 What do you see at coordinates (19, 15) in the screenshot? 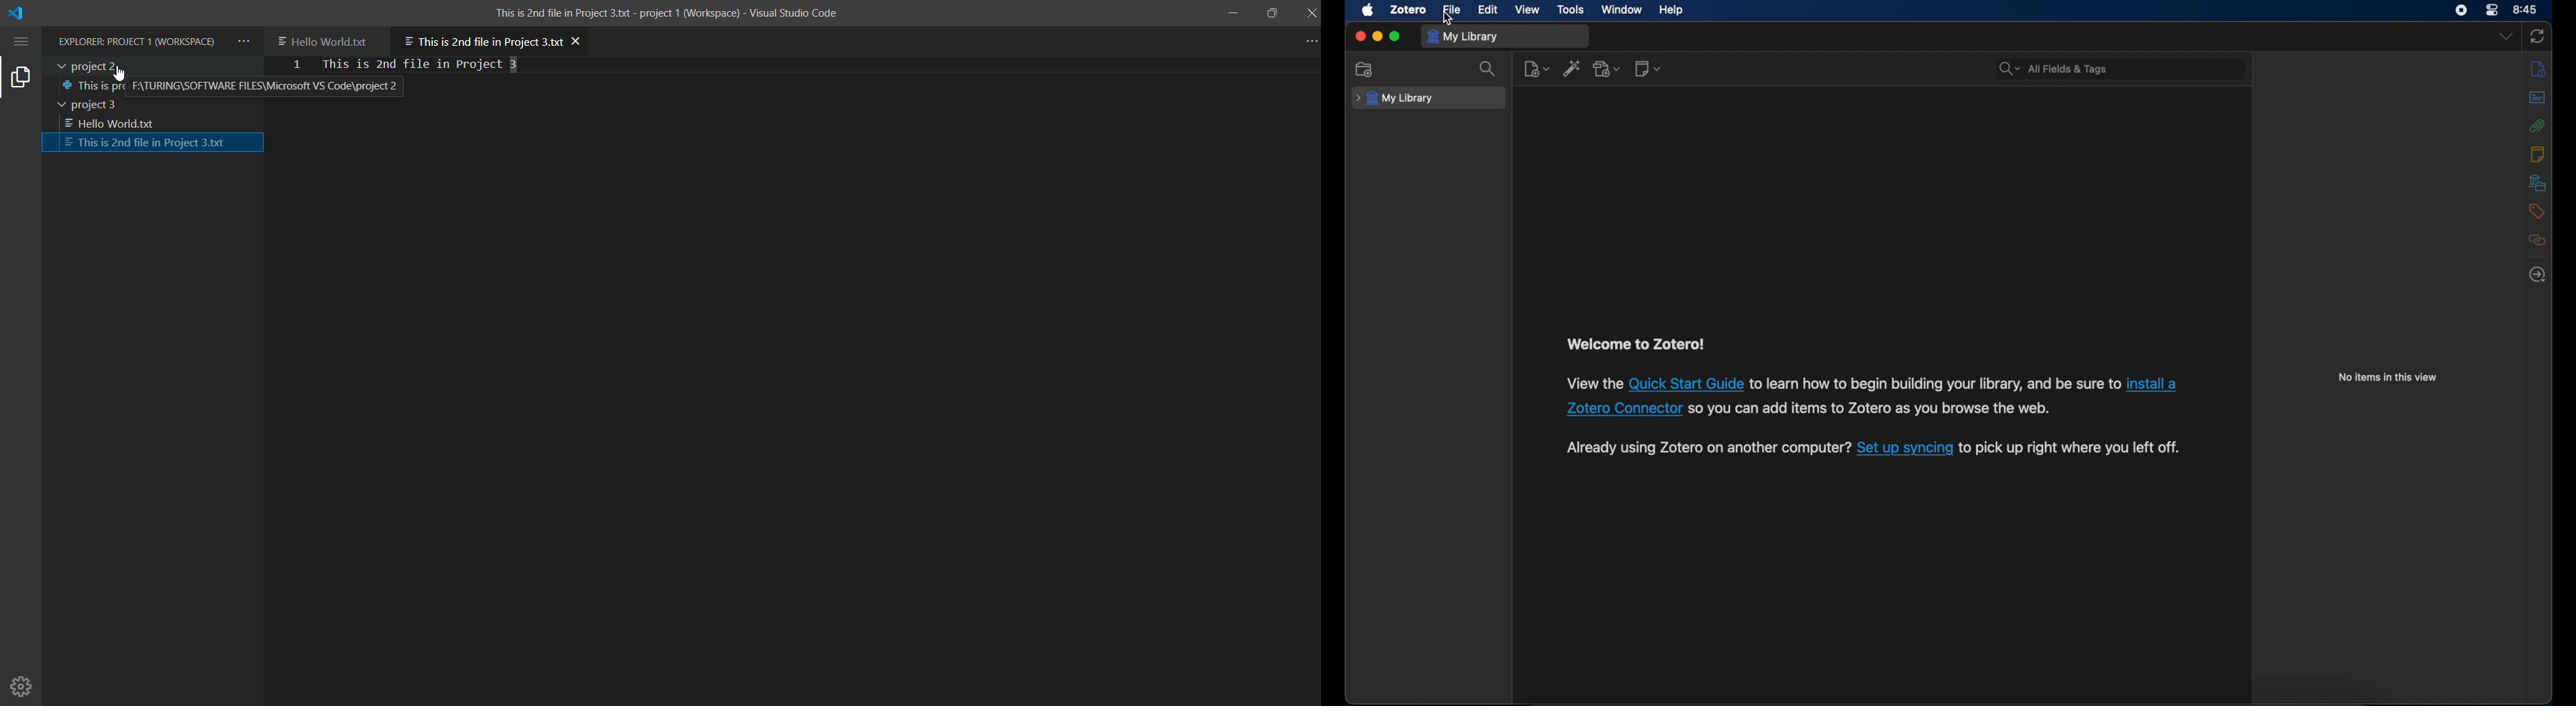
I see `VS code logo` at bounding box center [19, 15].